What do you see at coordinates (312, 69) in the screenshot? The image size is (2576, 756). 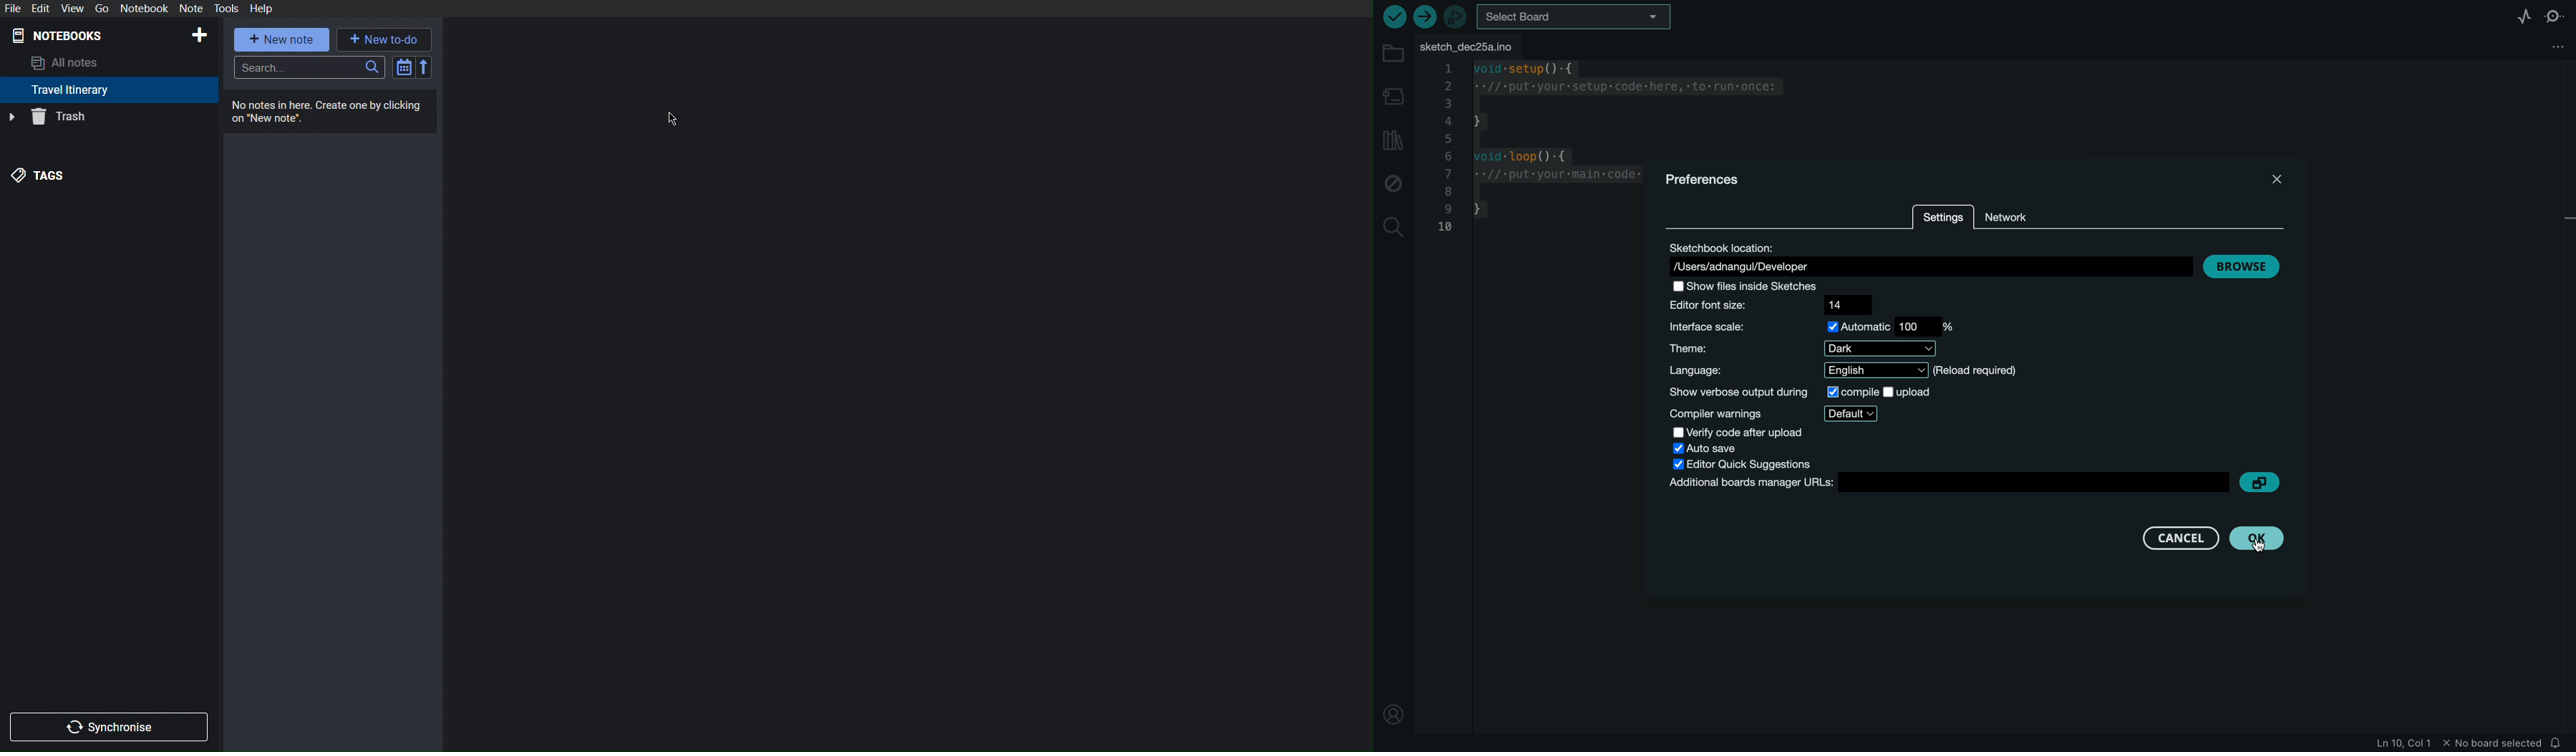 I see `Search` at bounding box center [312, 69].